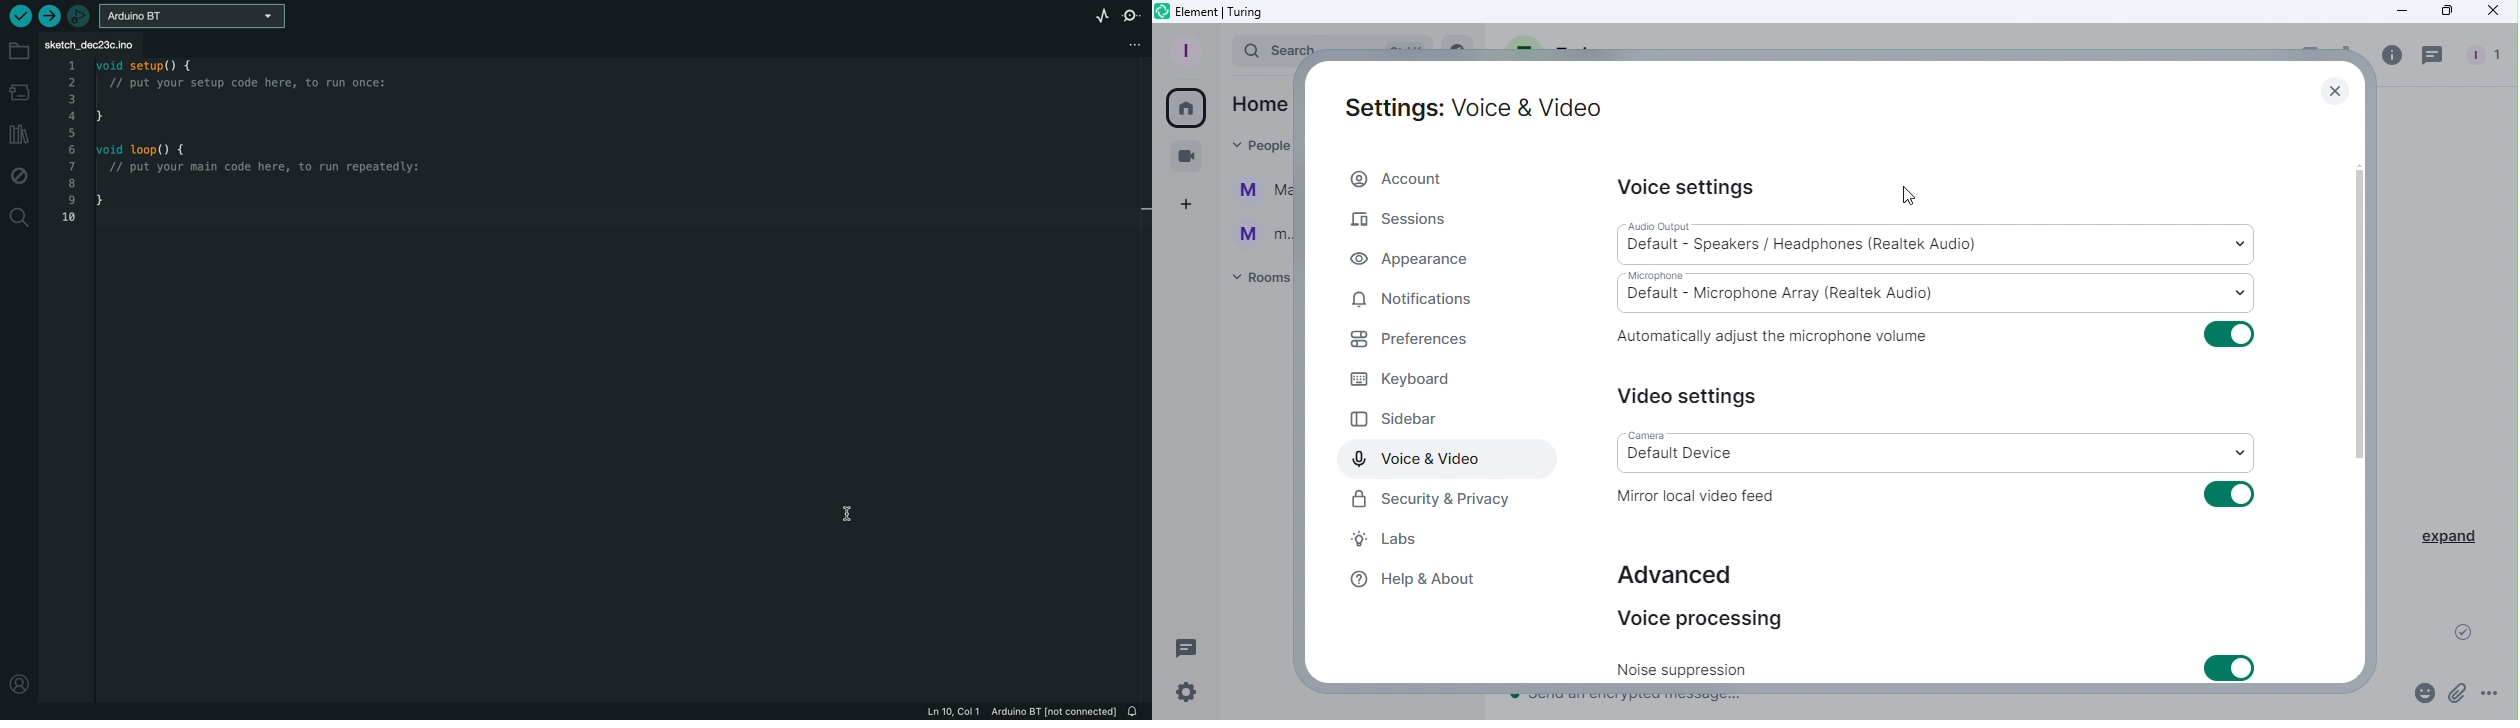  I want to click on Noise suppression, so click(1694, 669).